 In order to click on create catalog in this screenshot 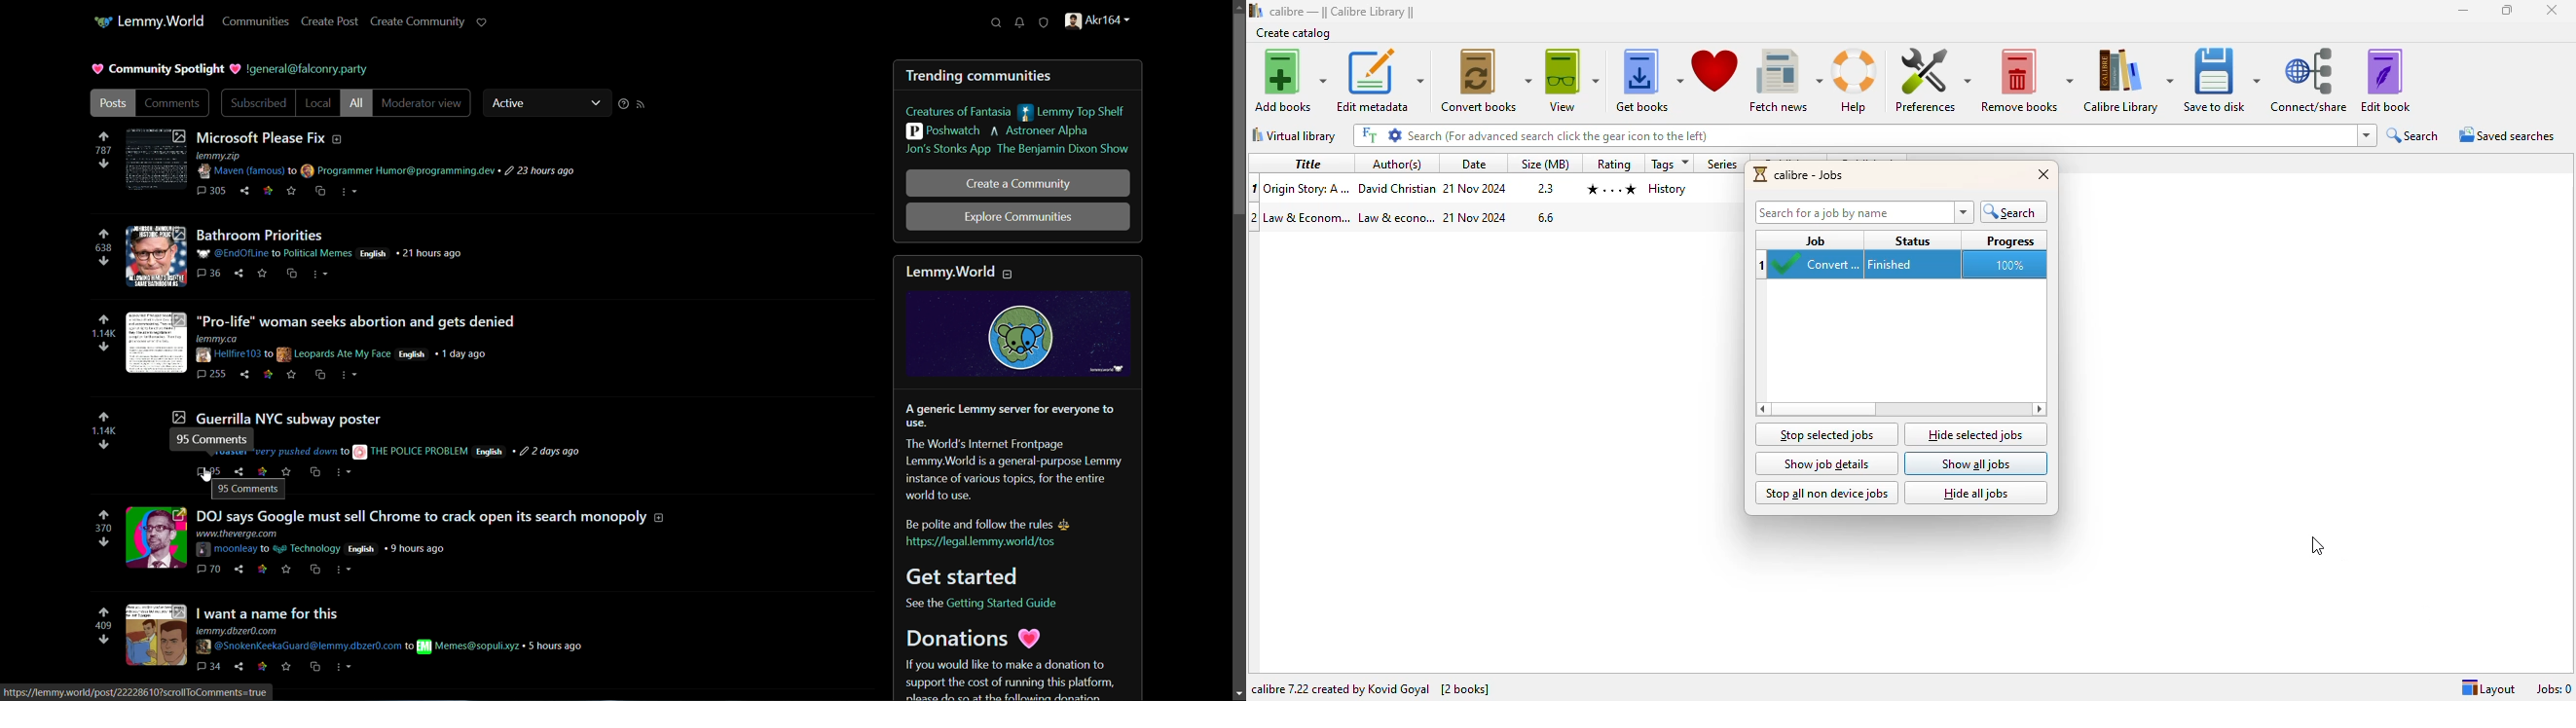, I will do `click(1294, 33)`.